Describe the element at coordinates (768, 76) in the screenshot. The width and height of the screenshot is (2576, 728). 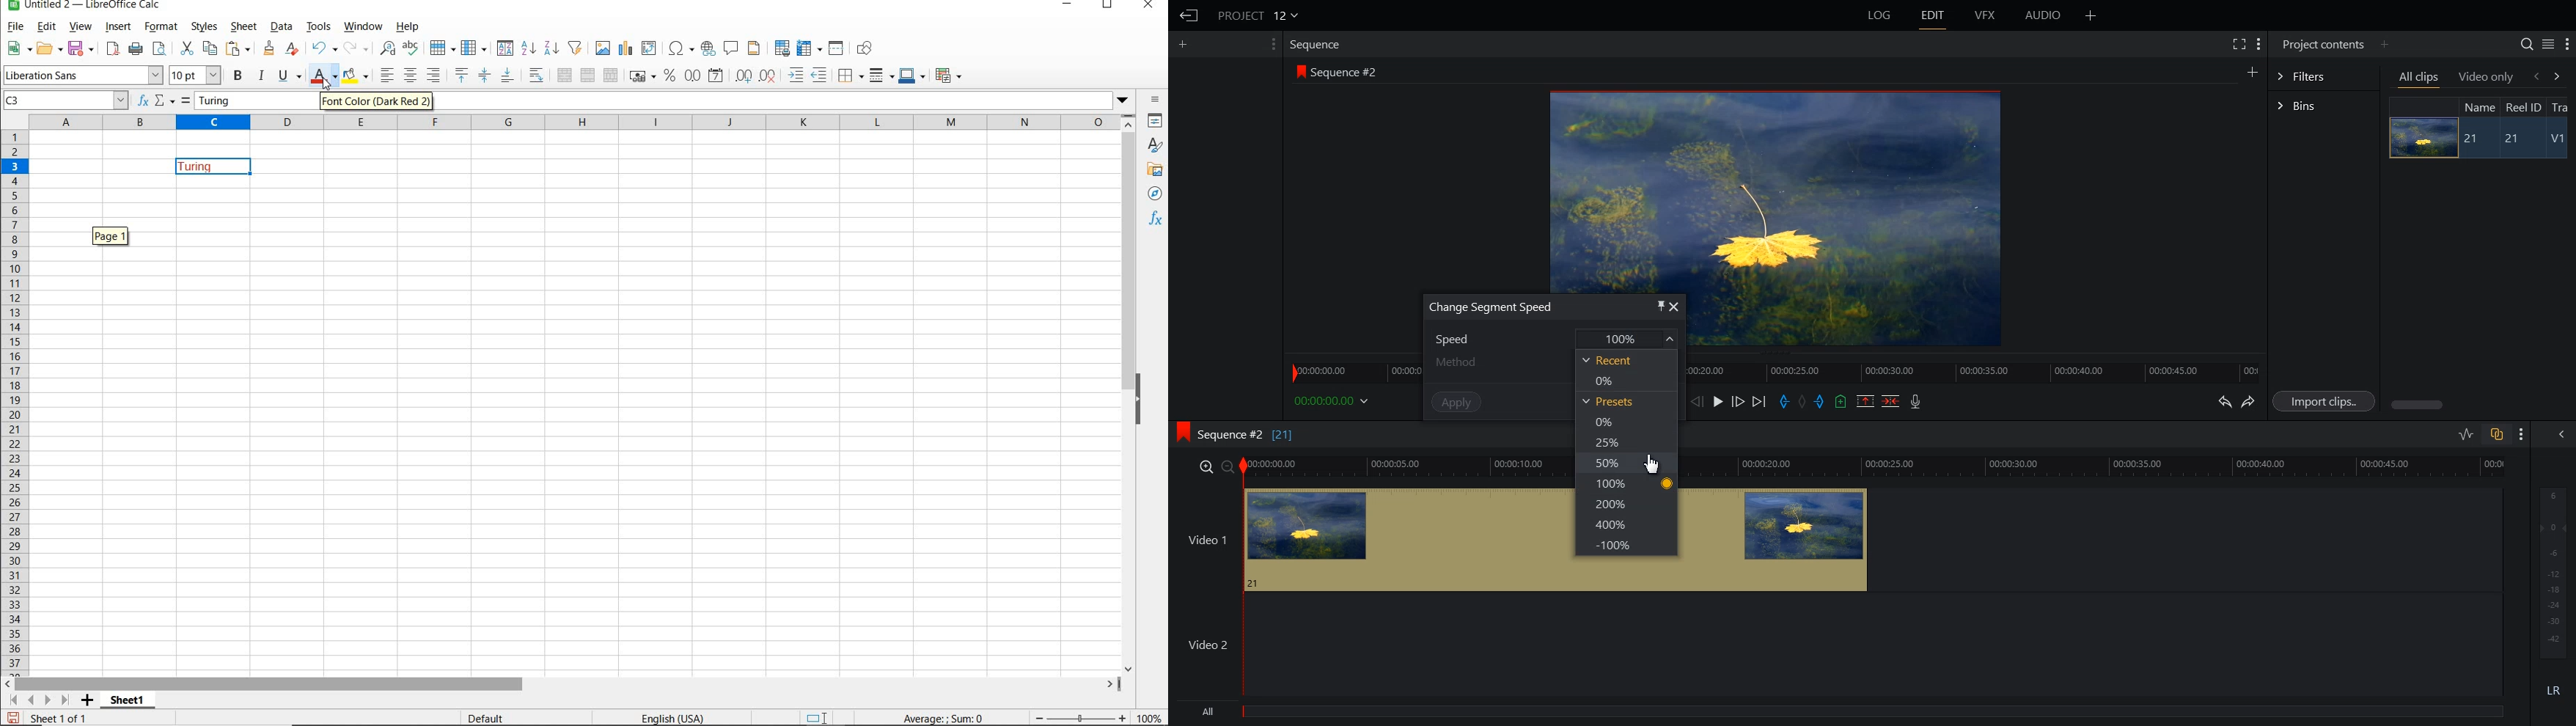
I see `DELETE DECIMAL PLACE` at that location.